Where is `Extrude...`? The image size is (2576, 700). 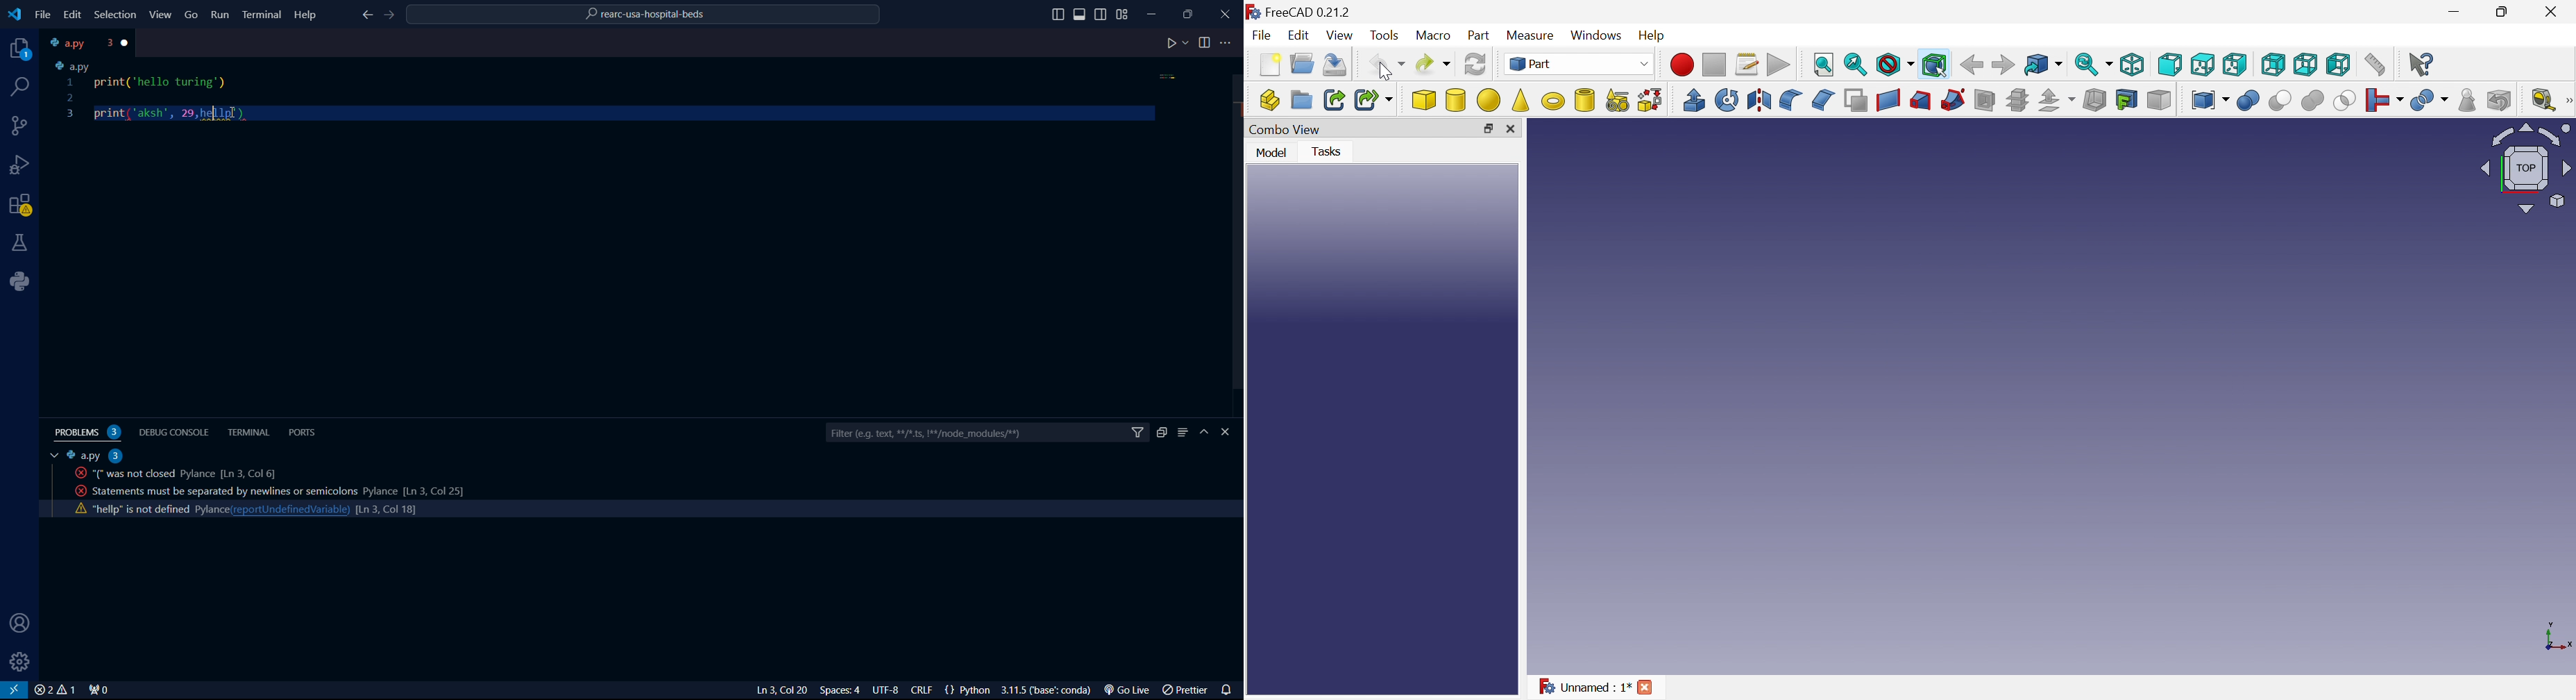
Extrude... is located at coordinates (1693, 99).